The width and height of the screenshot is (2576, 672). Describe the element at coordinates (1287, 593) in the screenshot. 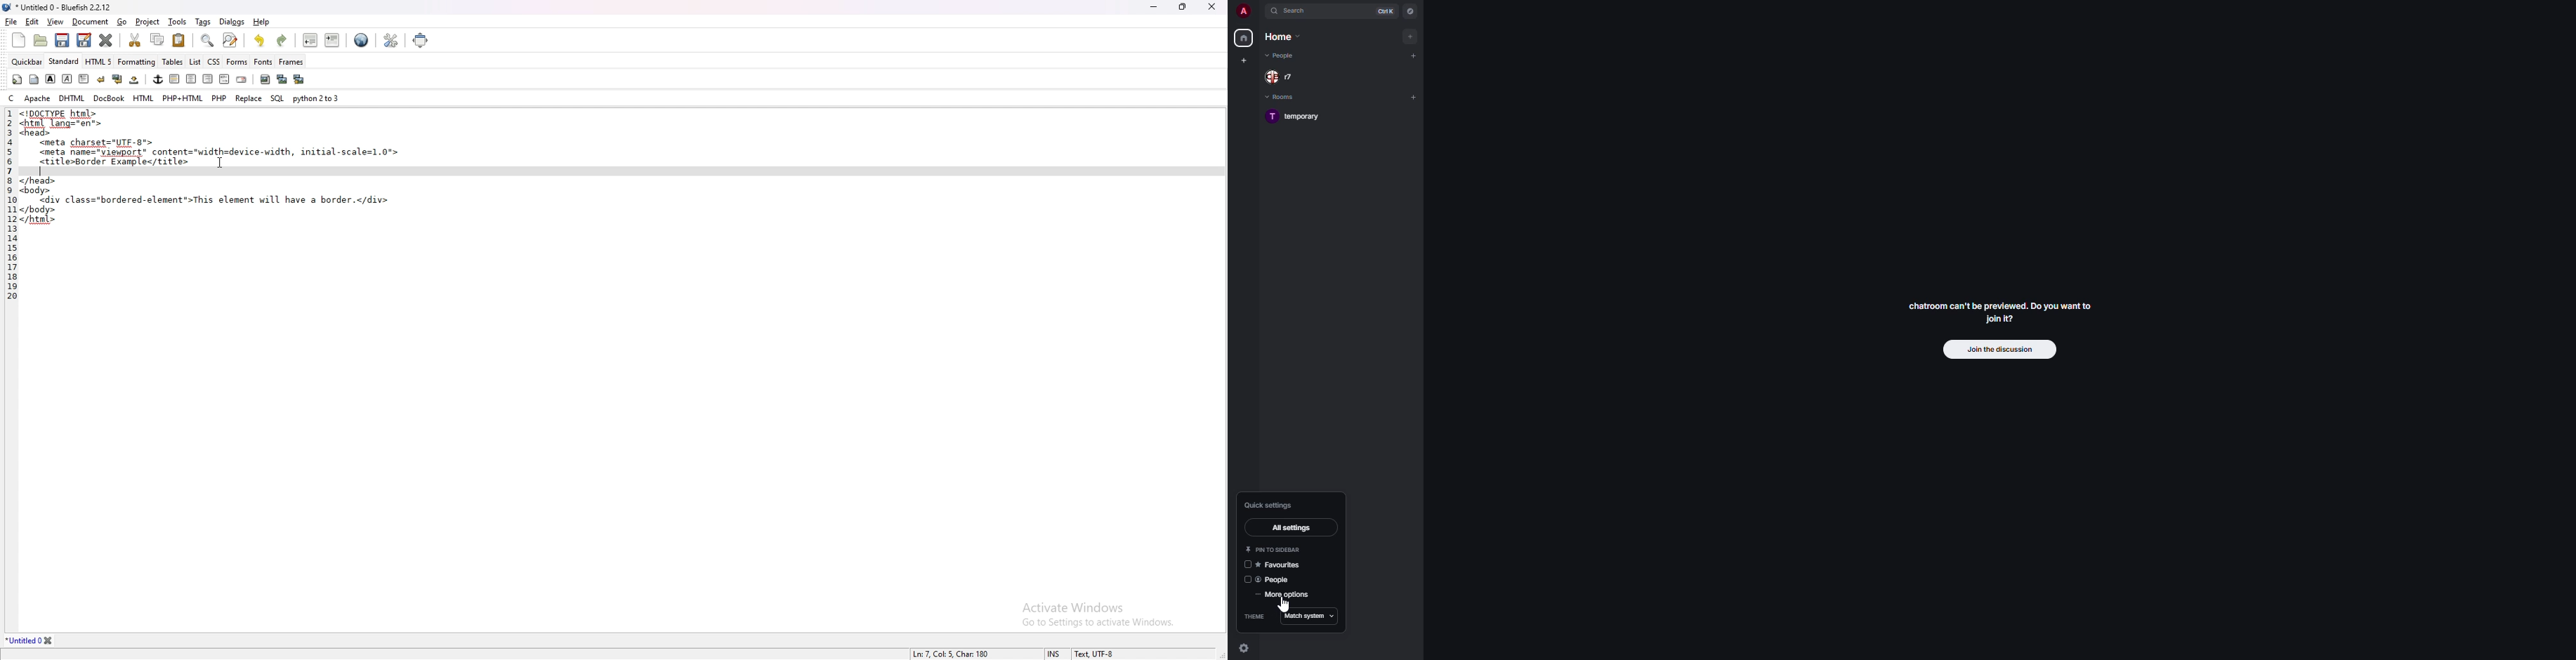

I see `more options` at that location.